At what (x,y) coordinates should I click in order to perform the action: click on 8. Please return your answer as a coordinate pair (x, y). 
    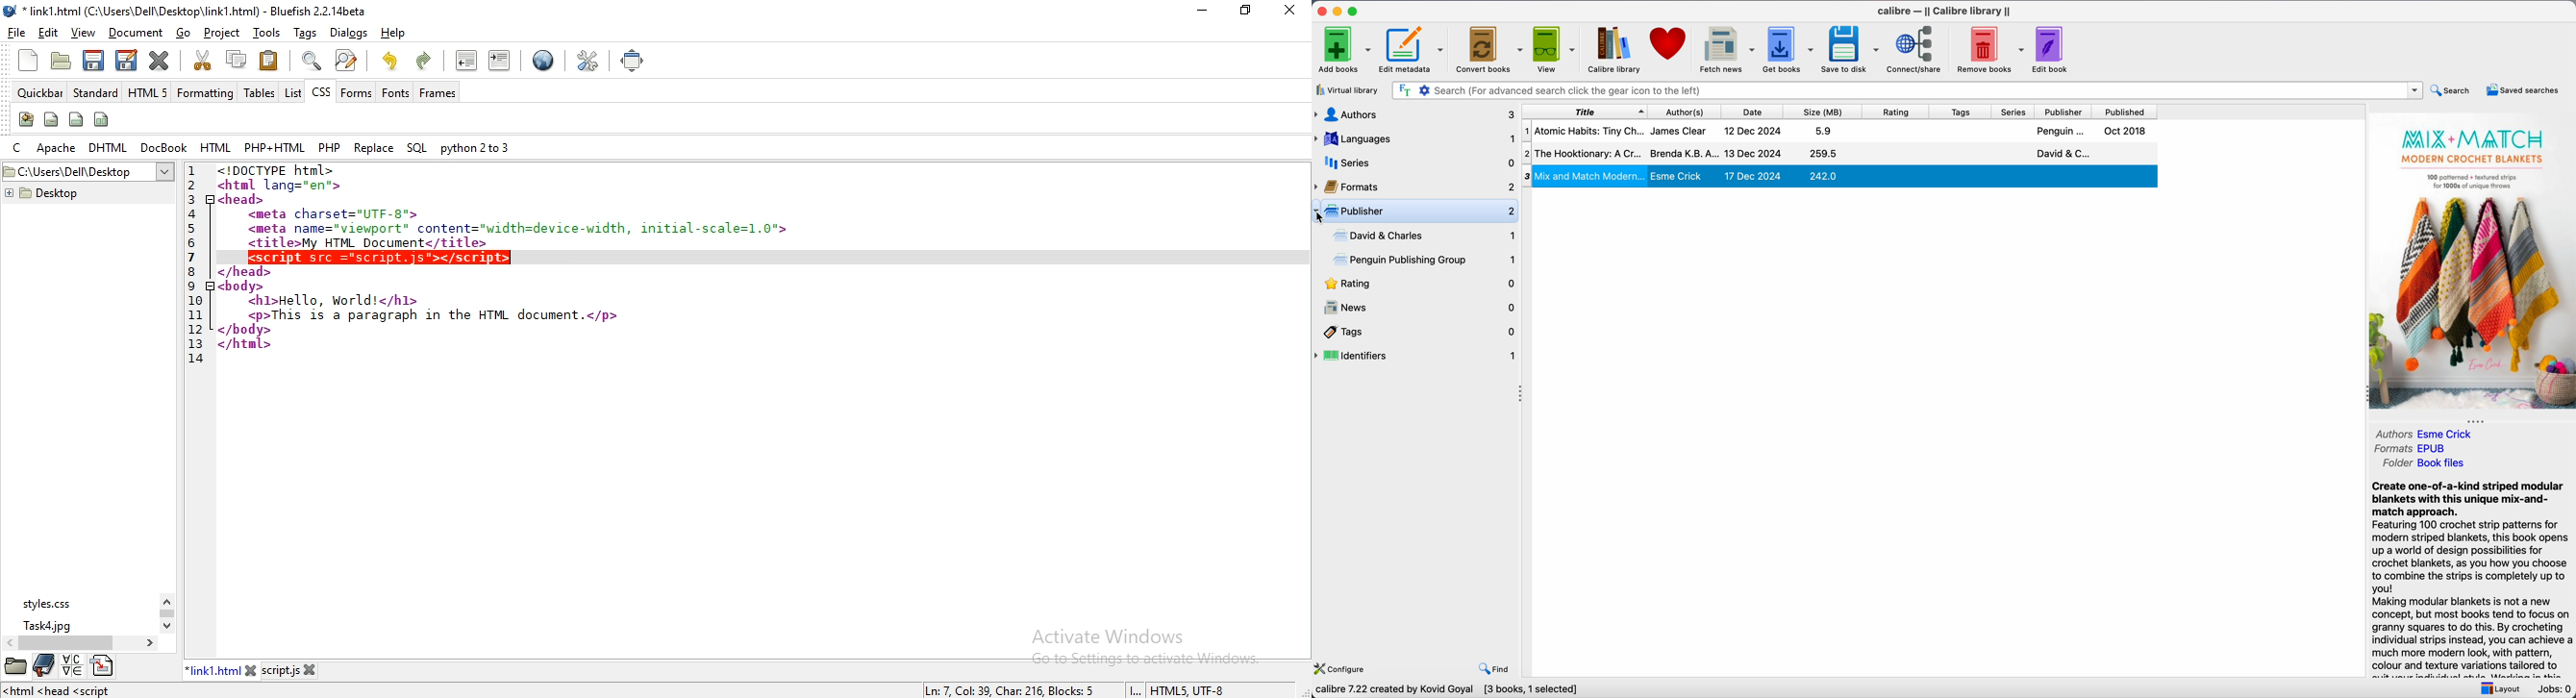
    Looking at the image, I should click on (191, 272).